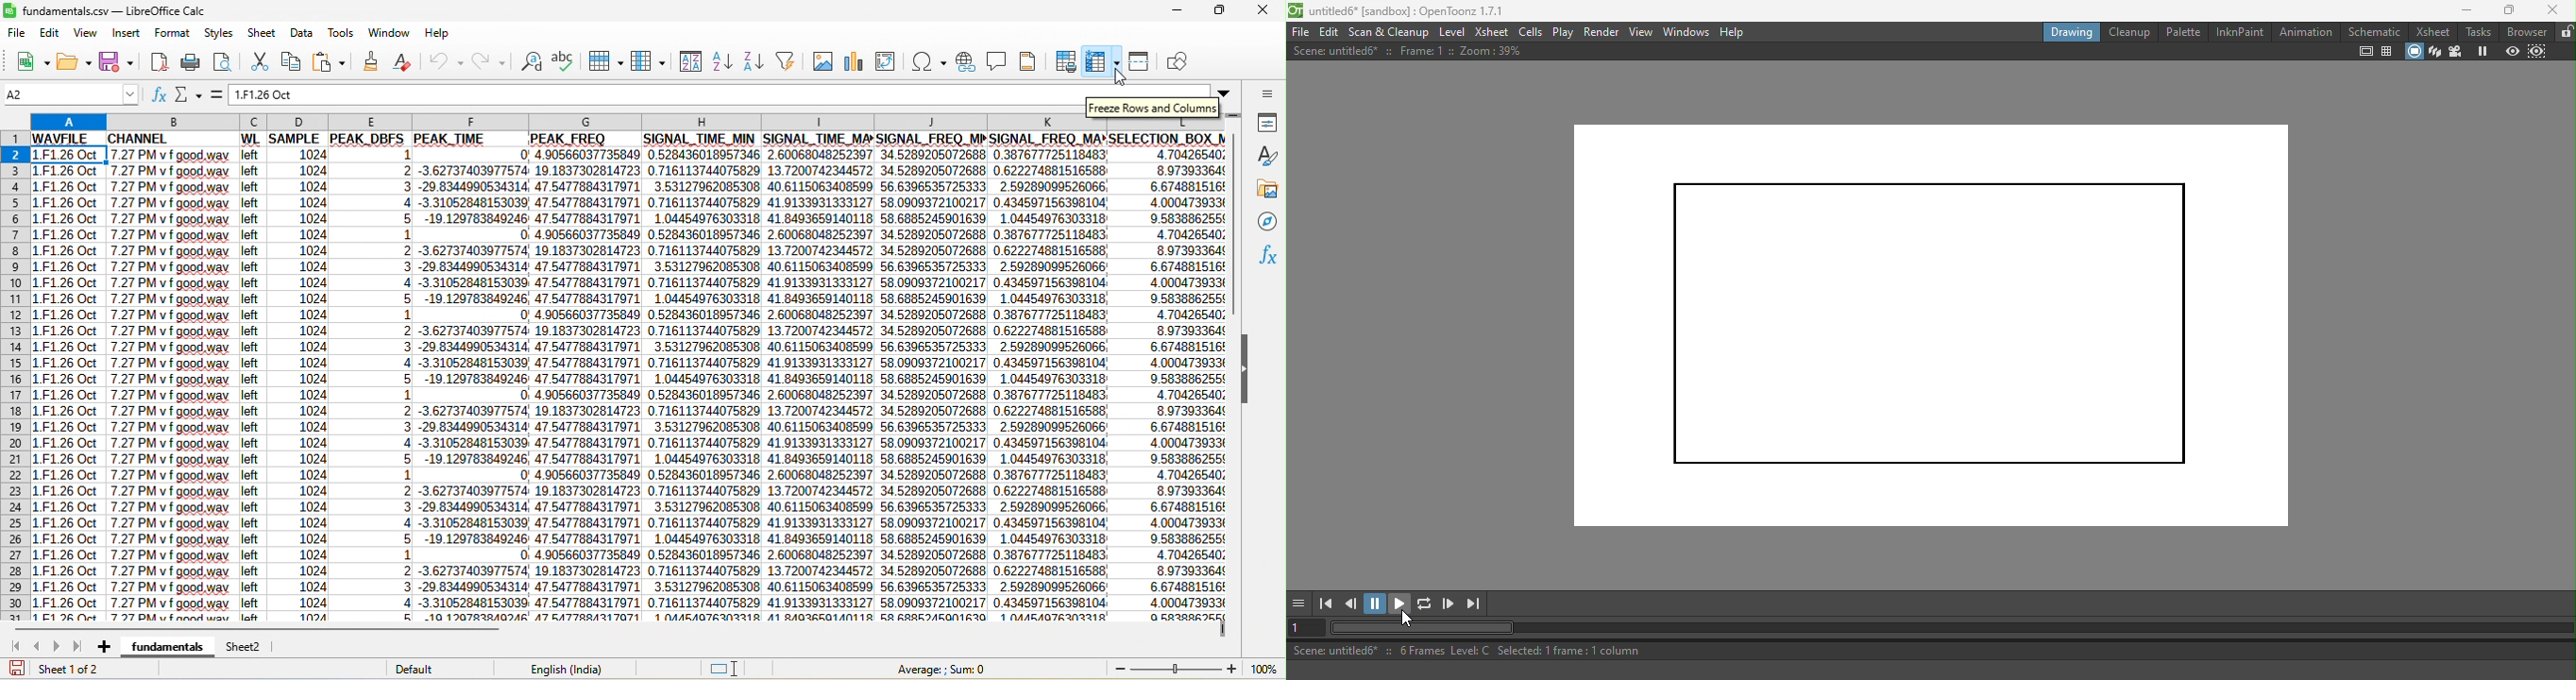  Describe the element at coordinates (17, 646) in the screenshot. I see `first sheet` at that location.